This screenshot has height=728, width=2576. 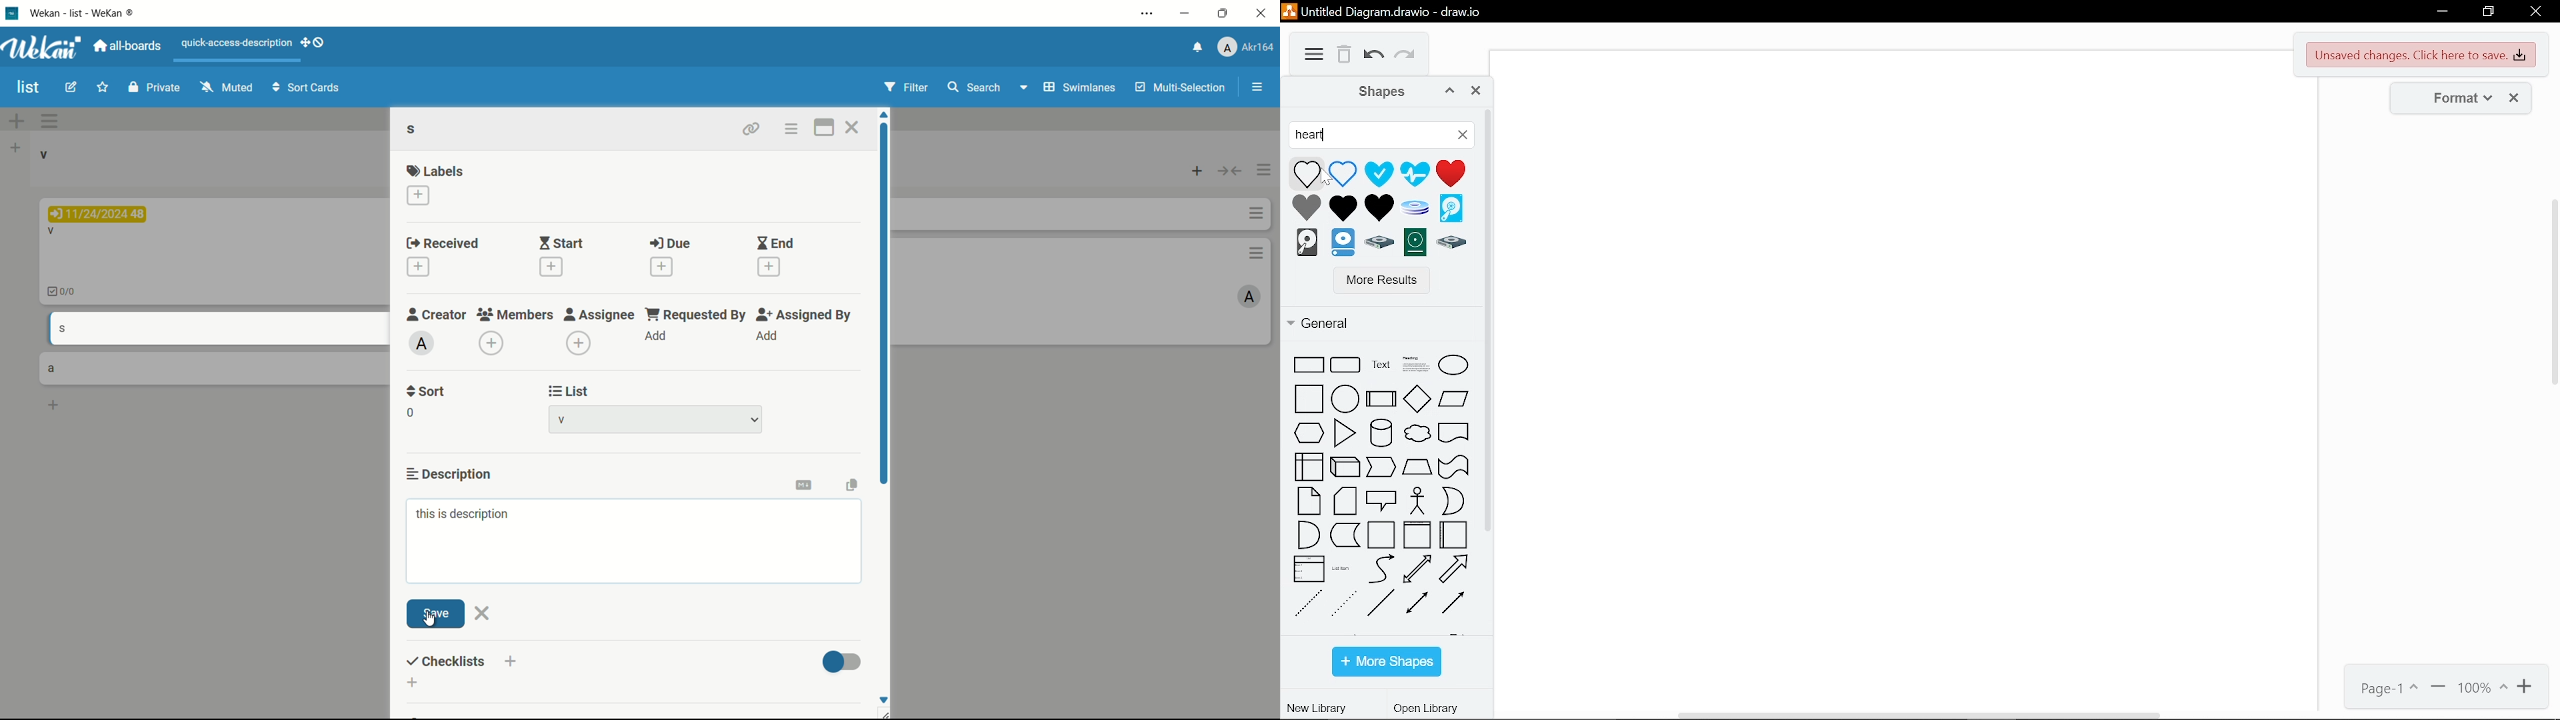 I want to click on list item, so click(x=1343, y=433).